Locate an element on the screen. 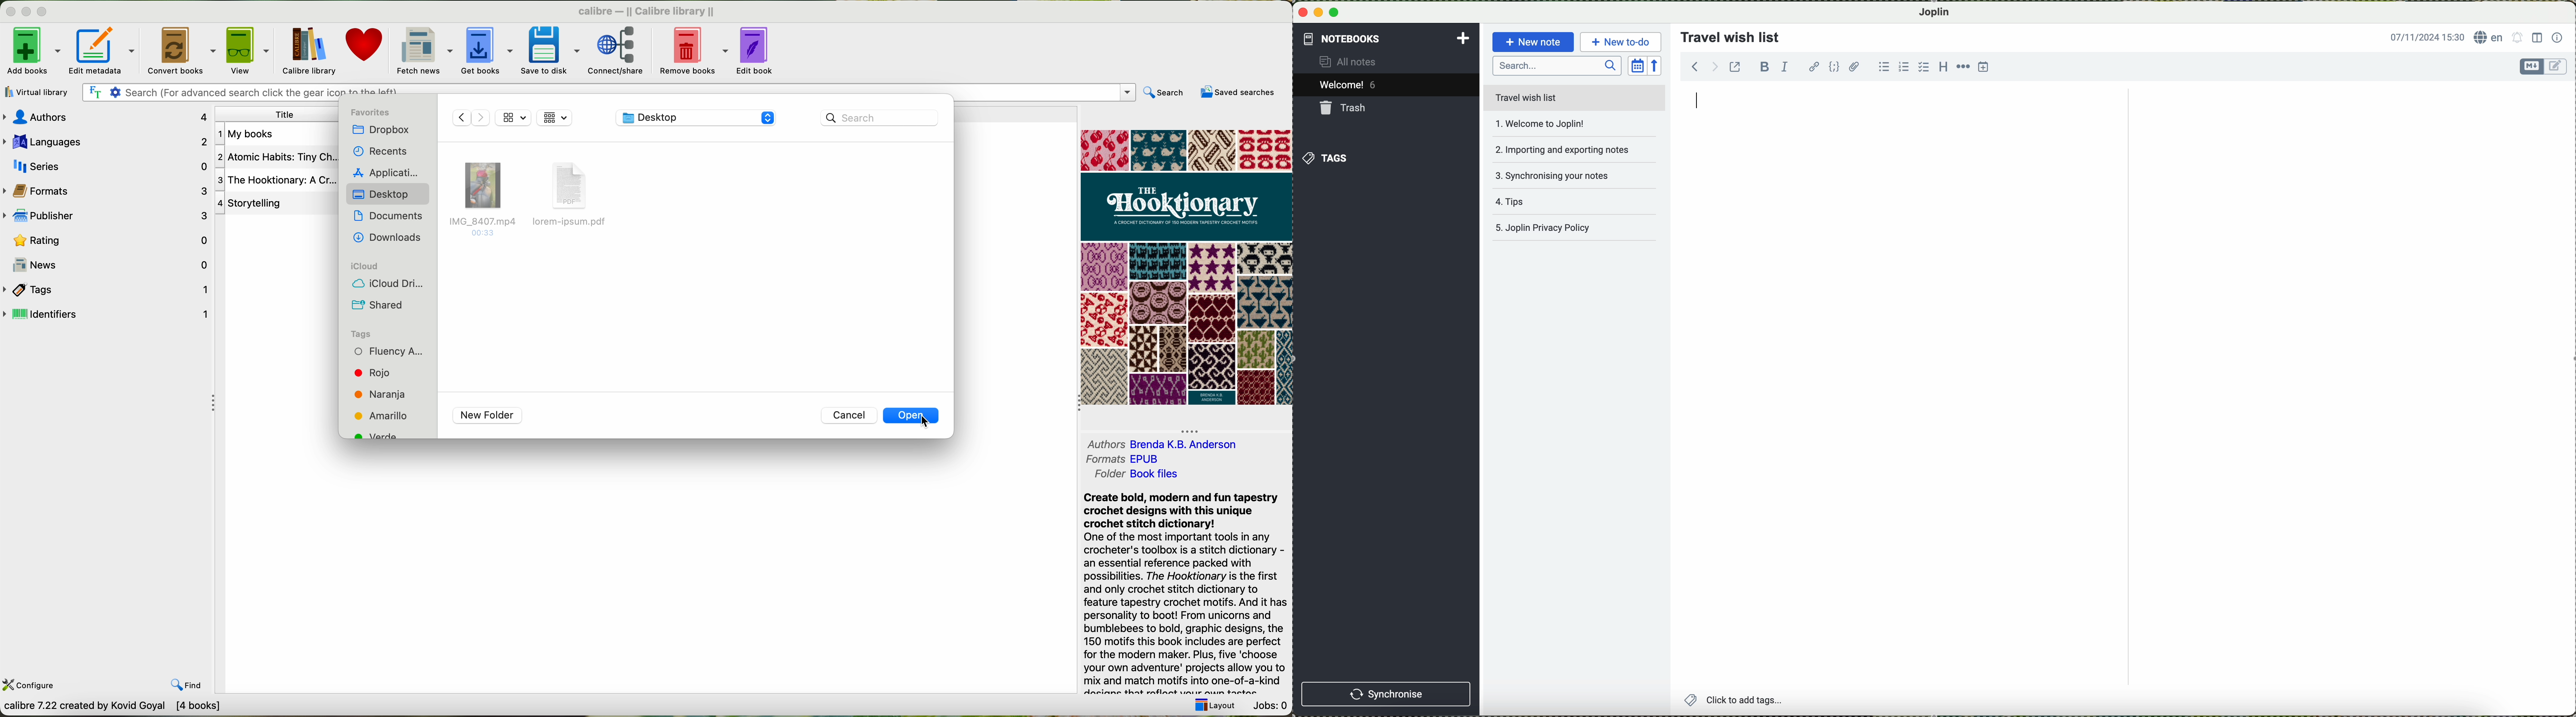 The height and width of the screenshot is (728, 2576). title is located at coordinates (279, 115).